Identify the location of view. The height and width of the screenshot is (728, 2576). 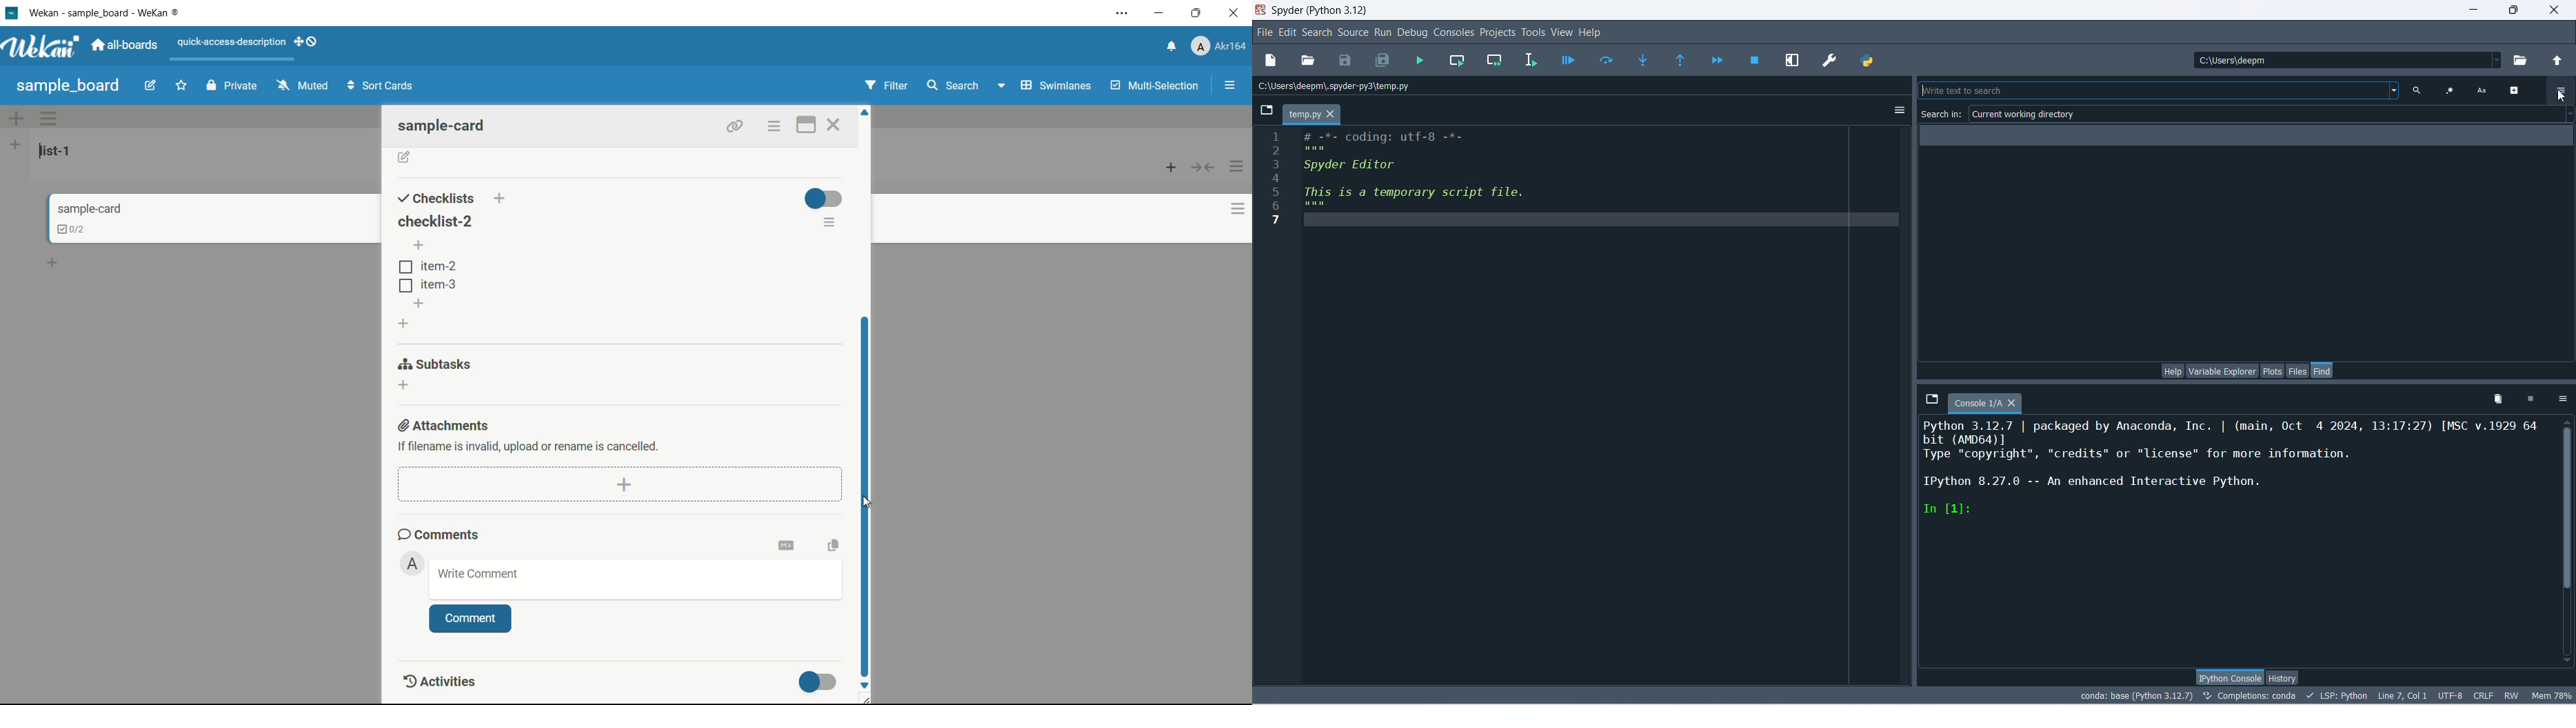
(1561, 32).